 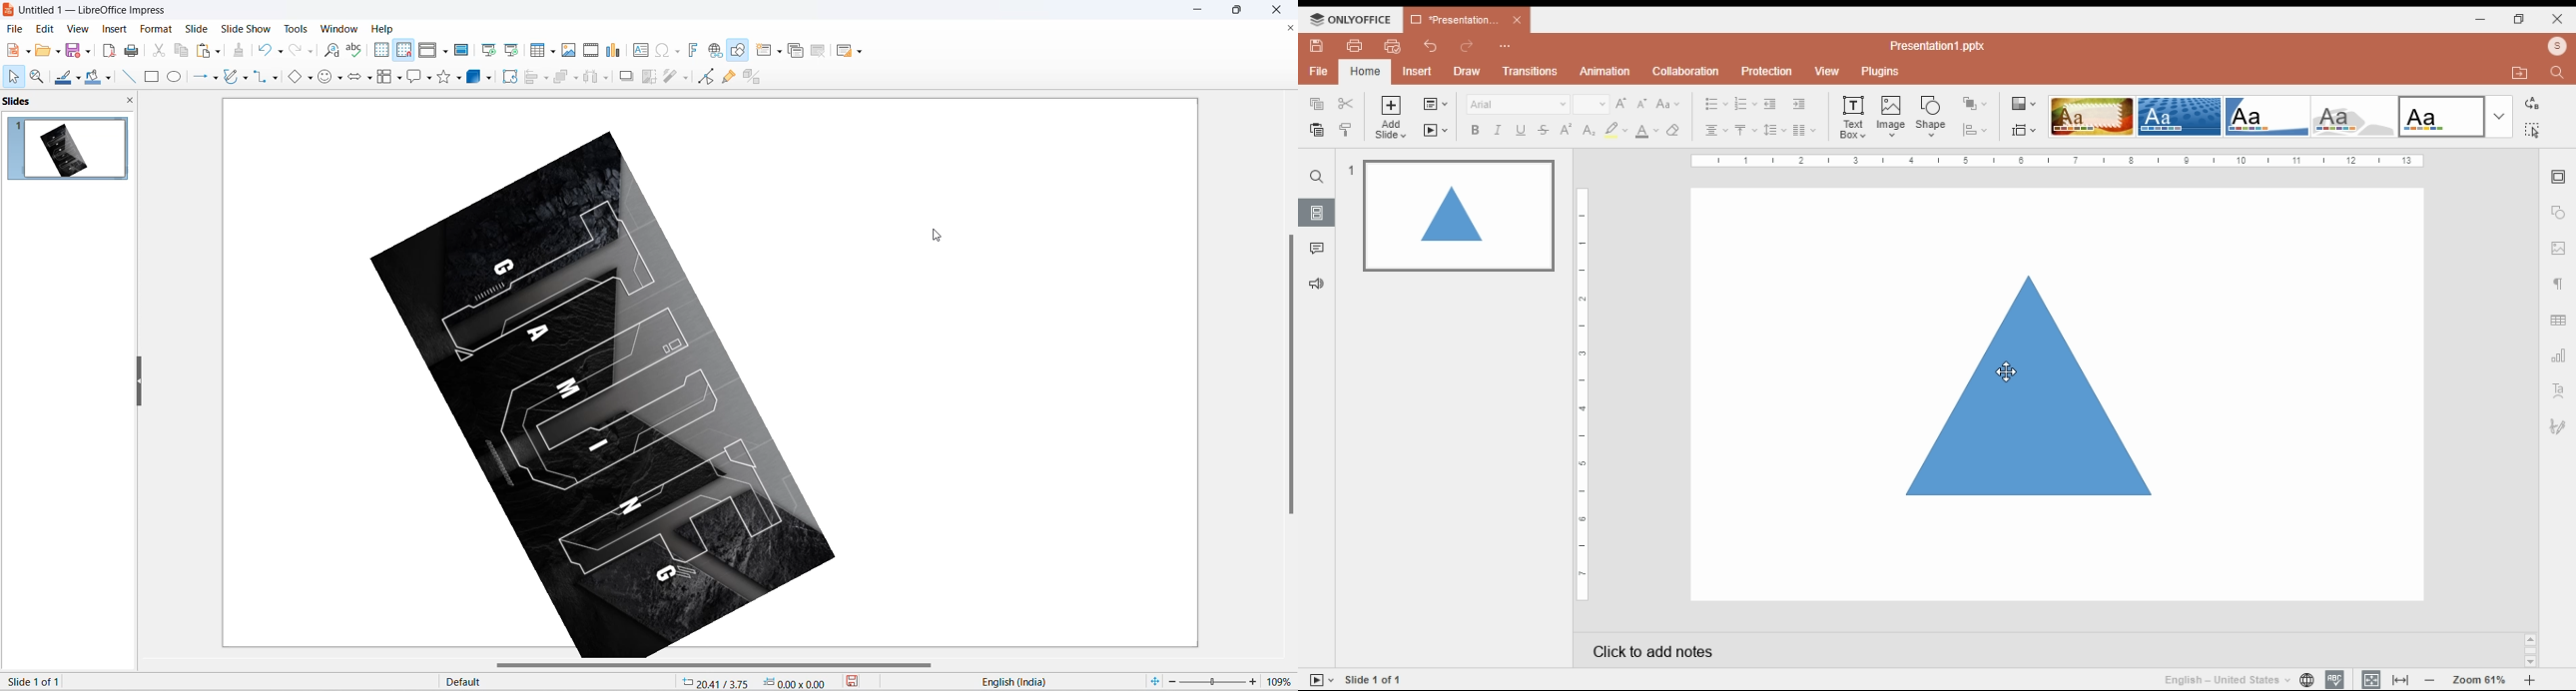 What do you see at coordinates (1468, 46) in the screenshot?
I see `redo` at bounding box center [1468, 46].